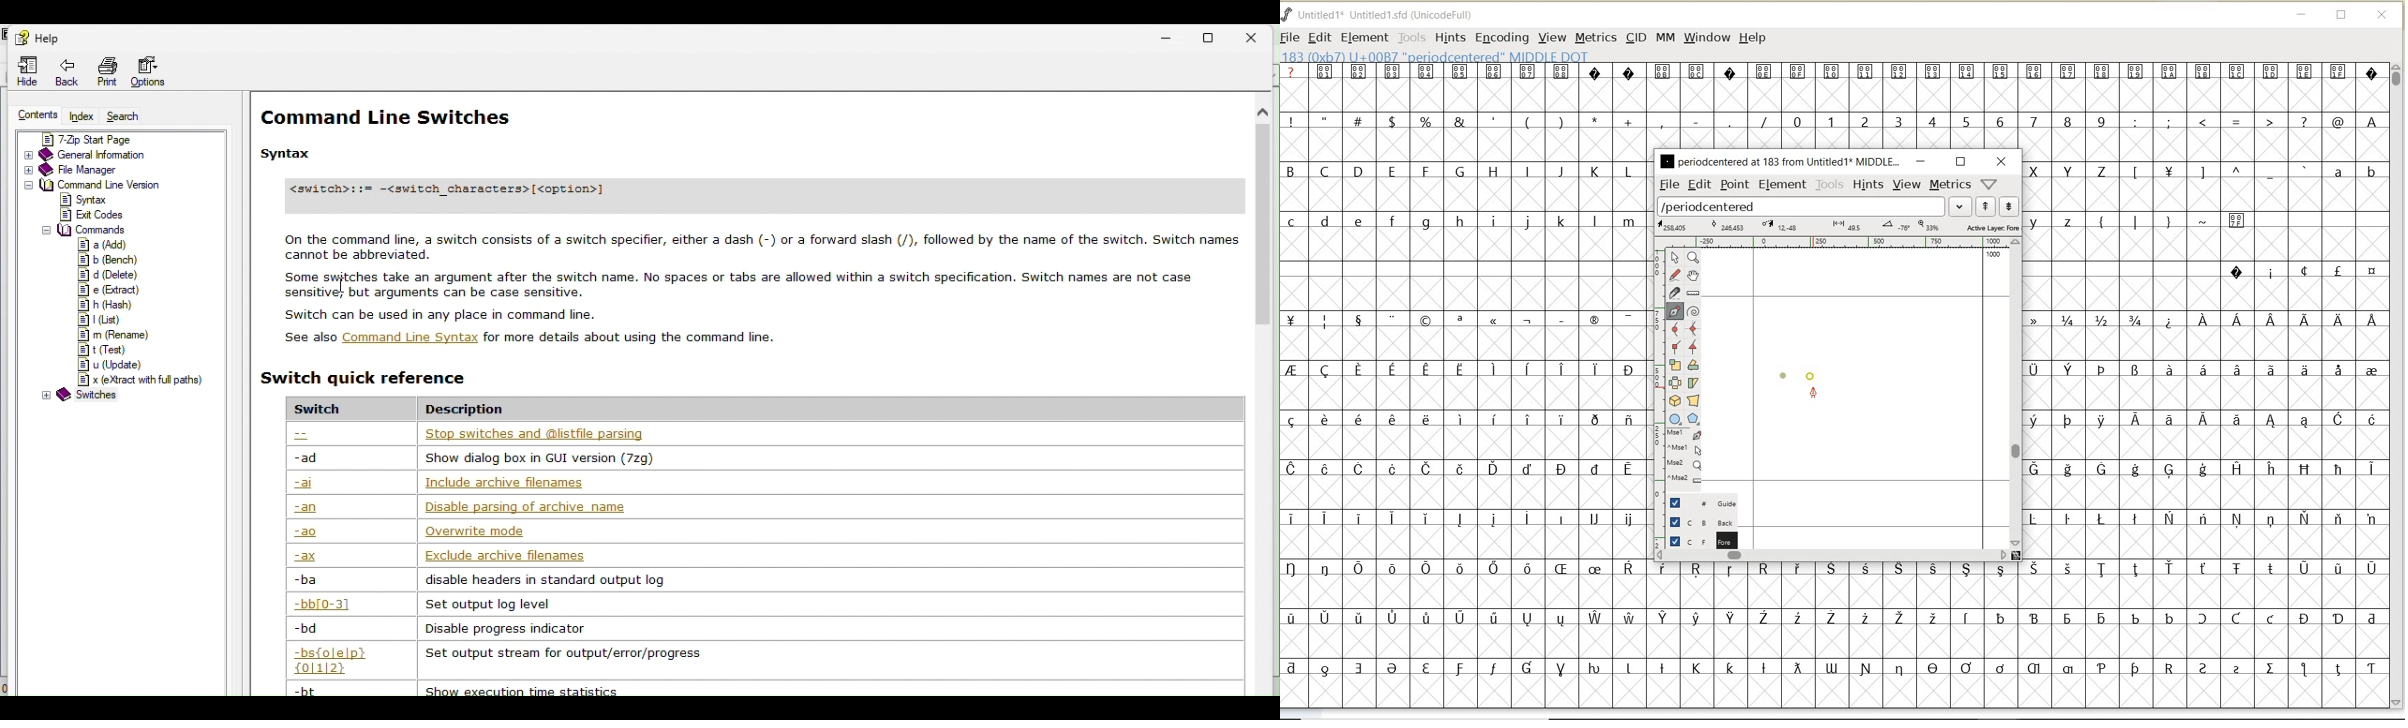  Describe the element at coordinates (122, 260) in the screenshot. I see `b` at that location.